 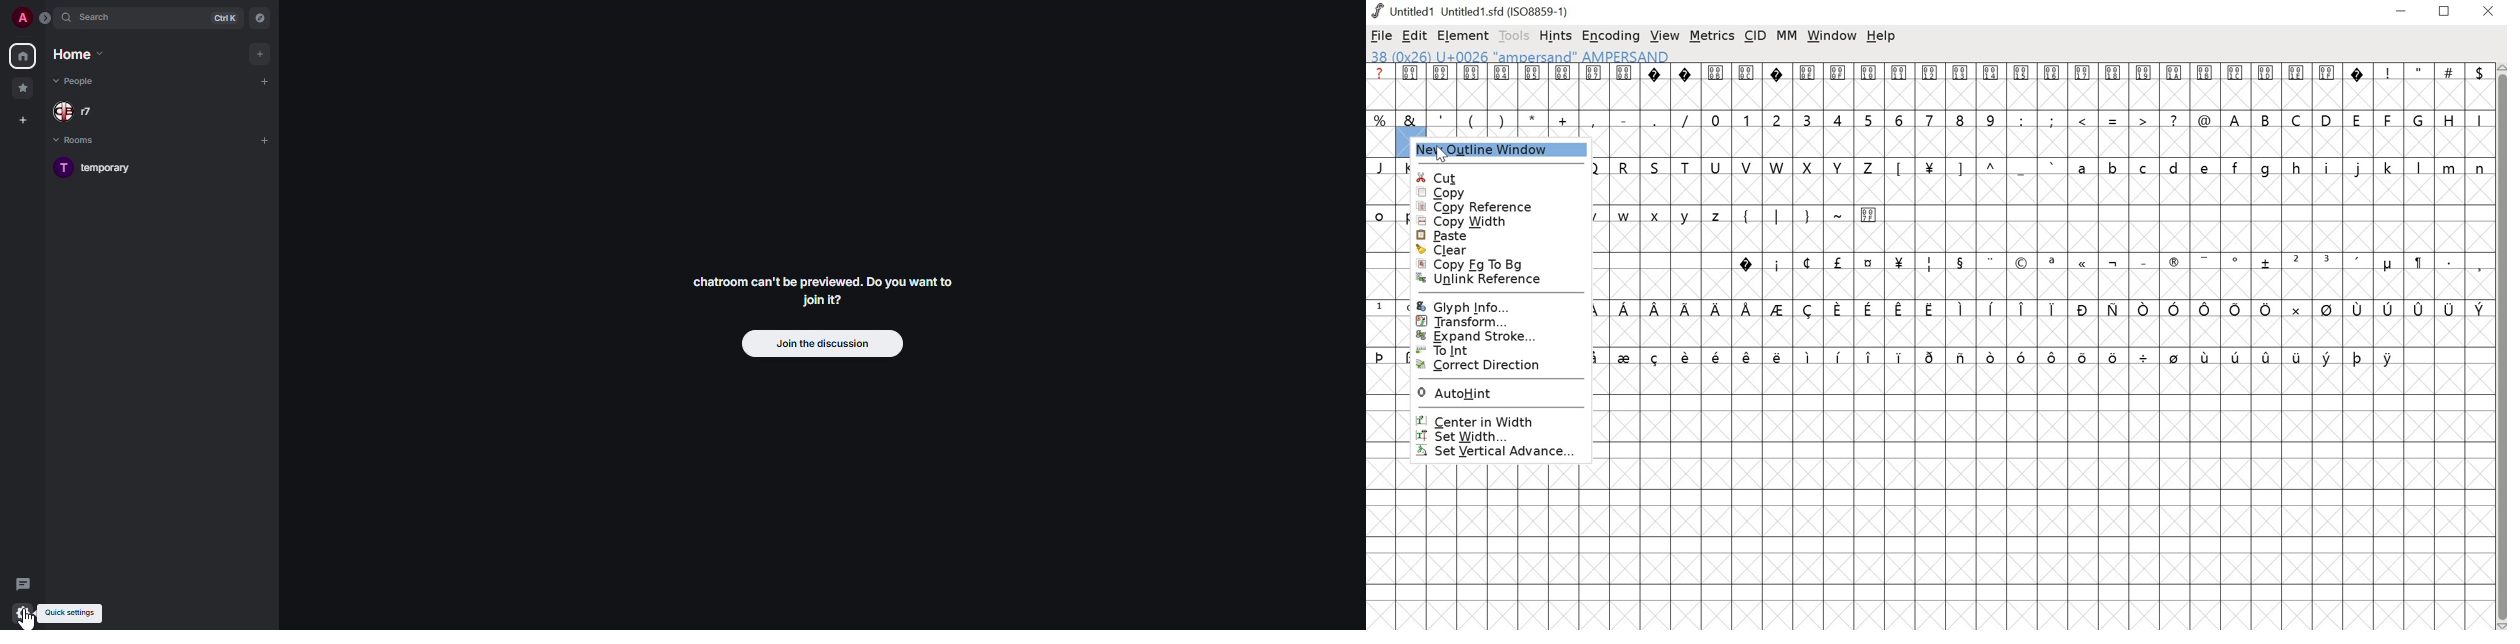 What do you see at coordinates (1868, 309) in the screenshot?
I see `symbol` at bounding box center [1868, 309].